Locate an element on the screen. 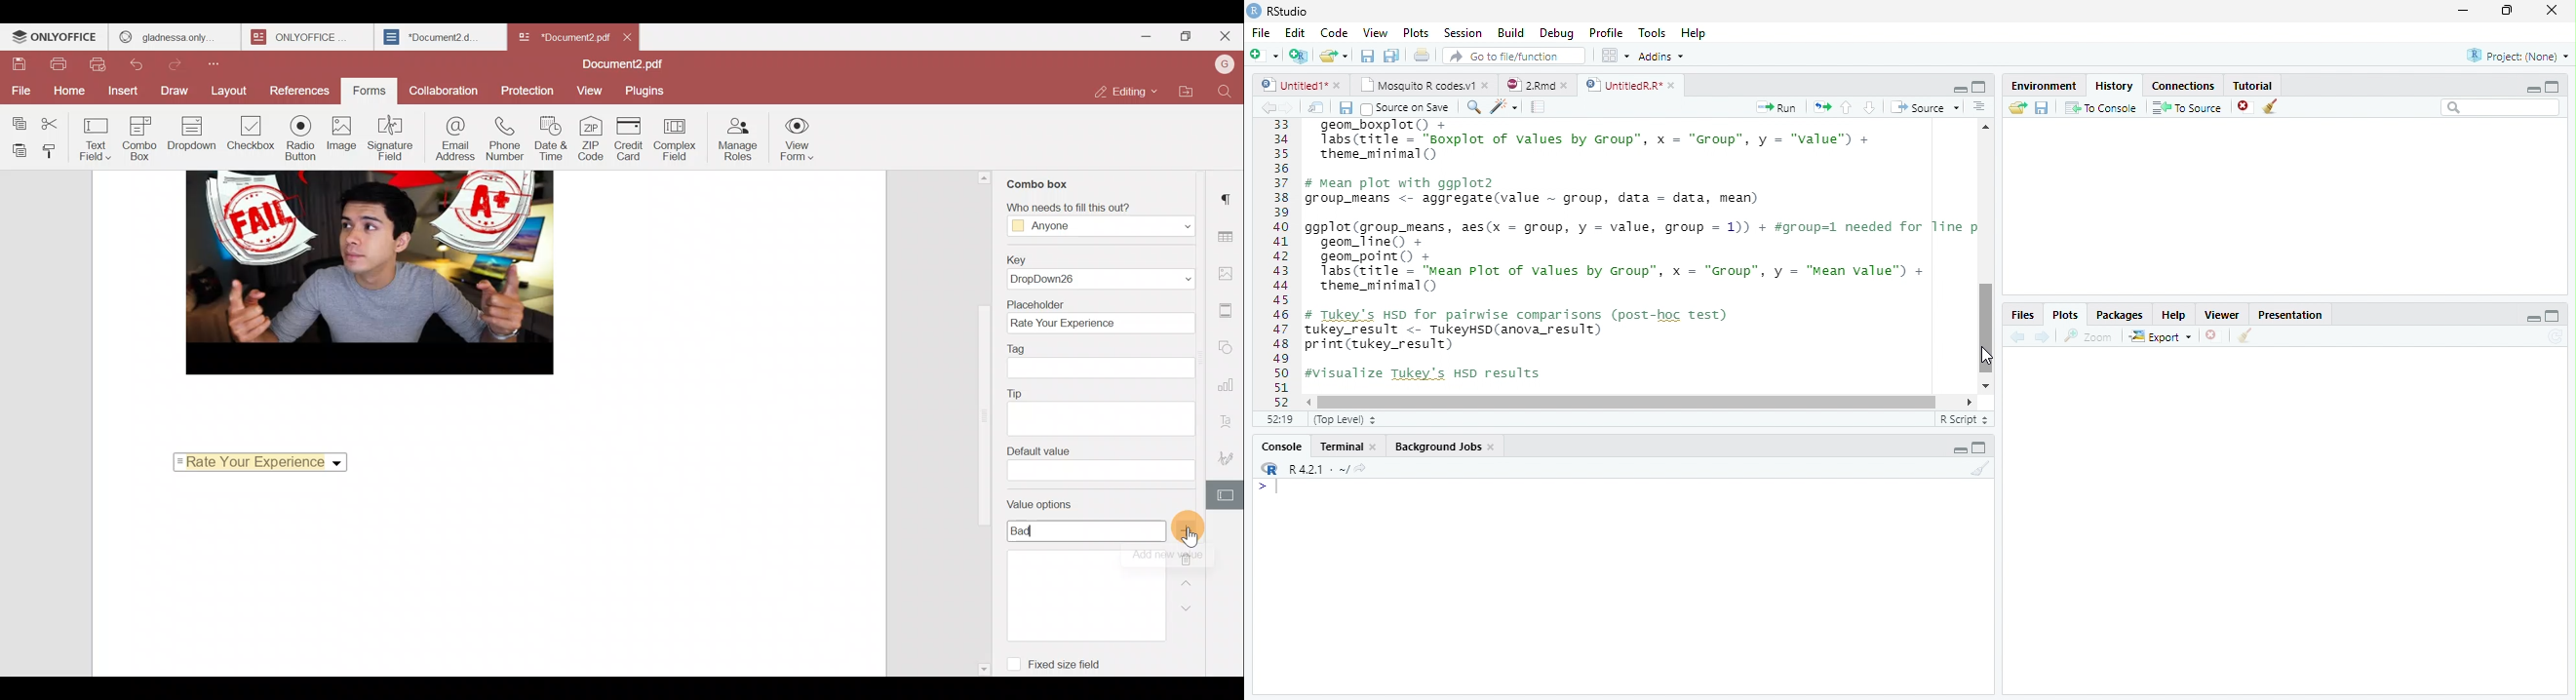 The height and width of the screenshot is (700, 2576). Magic code is located at coordinates (1504, 108).